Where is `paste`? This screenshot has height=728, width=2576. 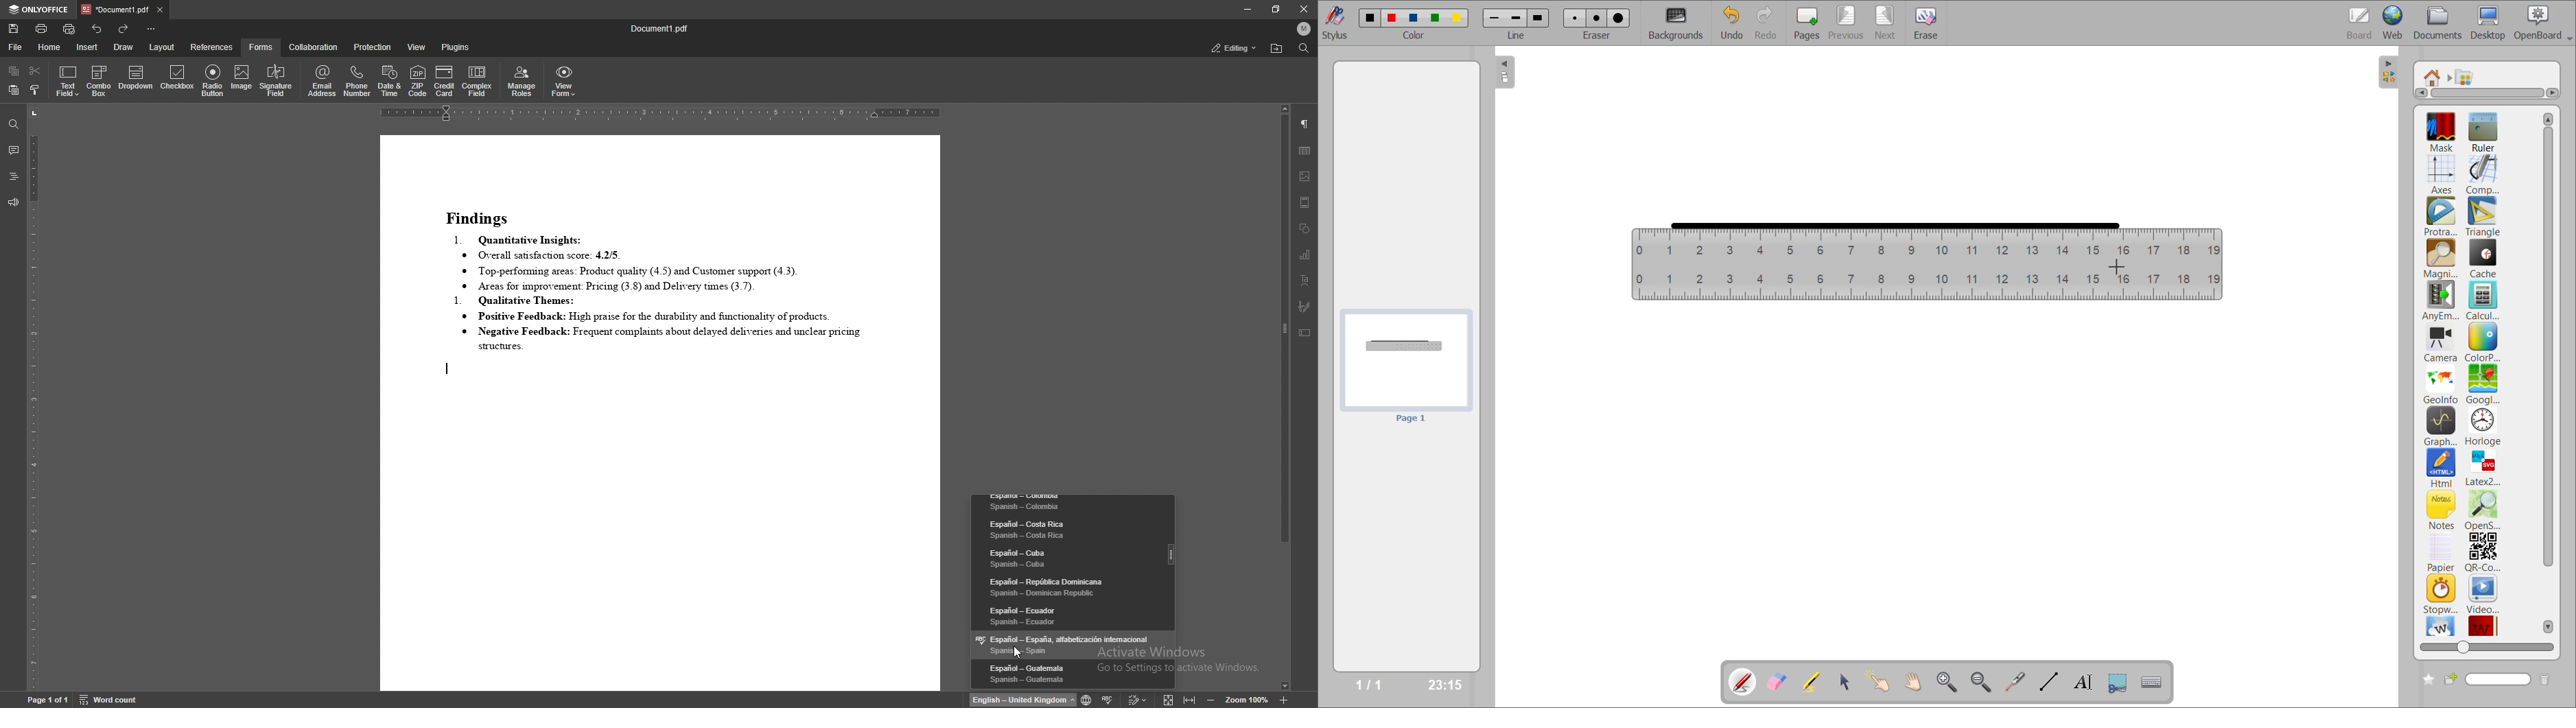
paste is located at coordinates (14, 90).